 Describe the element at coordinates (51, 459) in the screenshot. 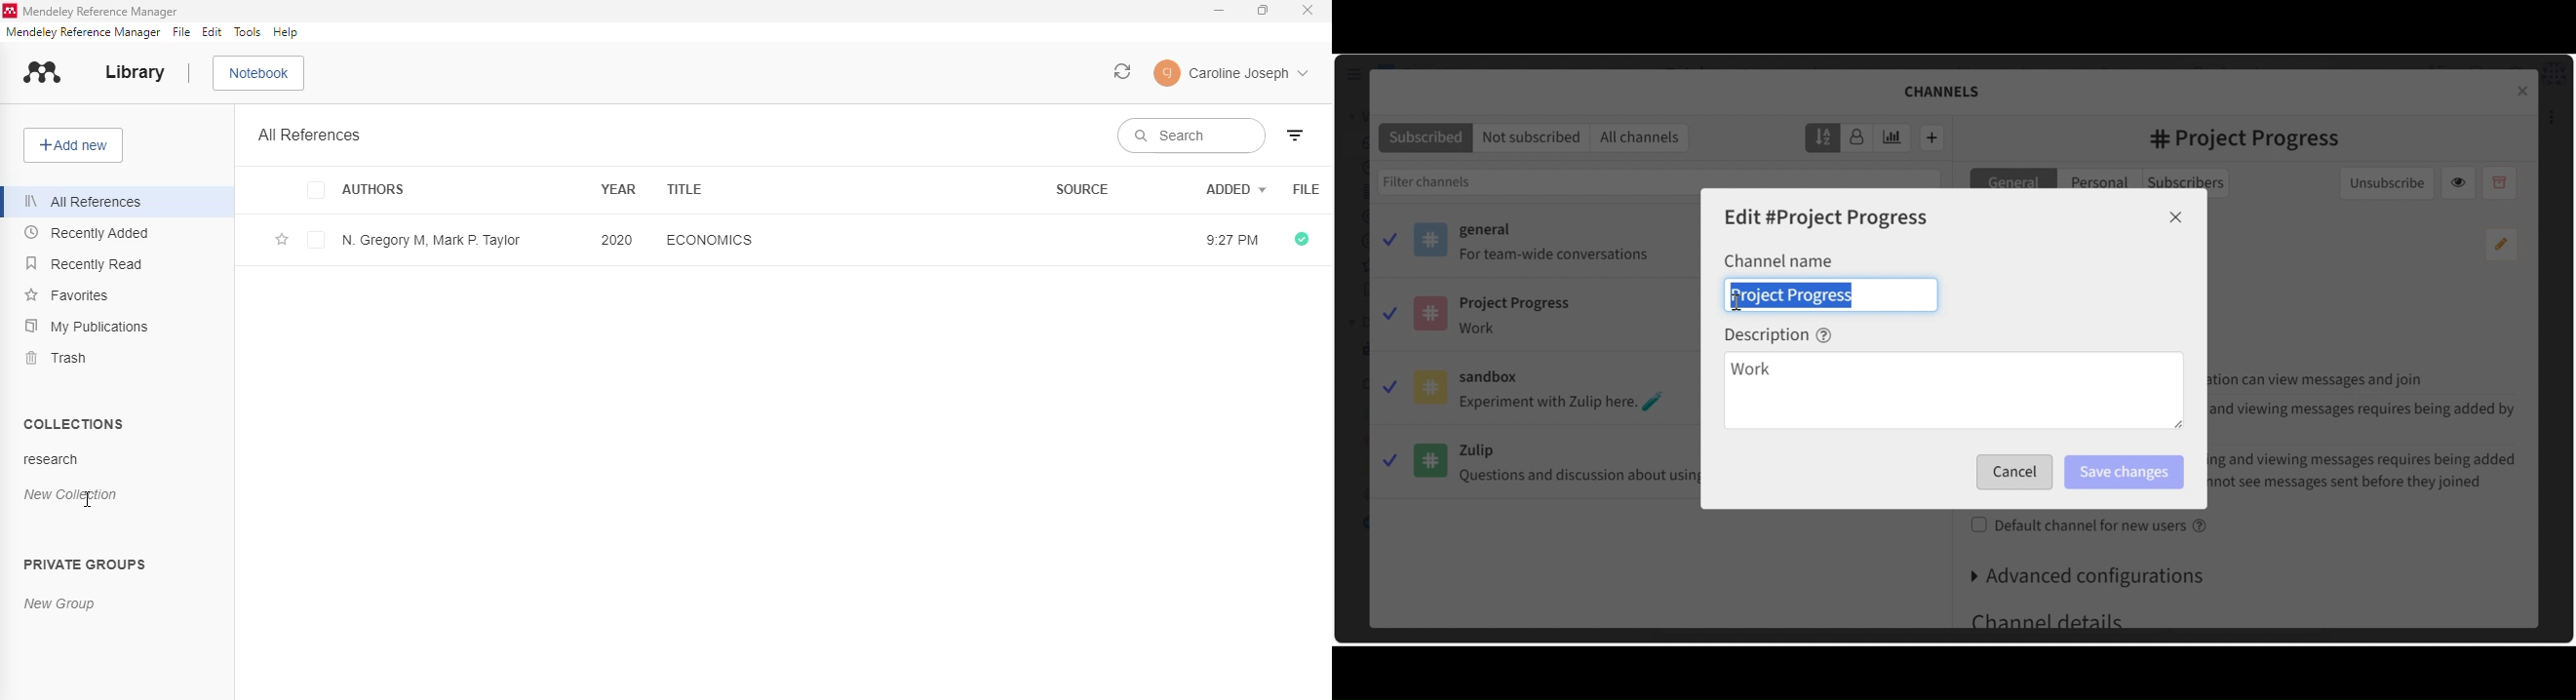

I see `research` at that location.